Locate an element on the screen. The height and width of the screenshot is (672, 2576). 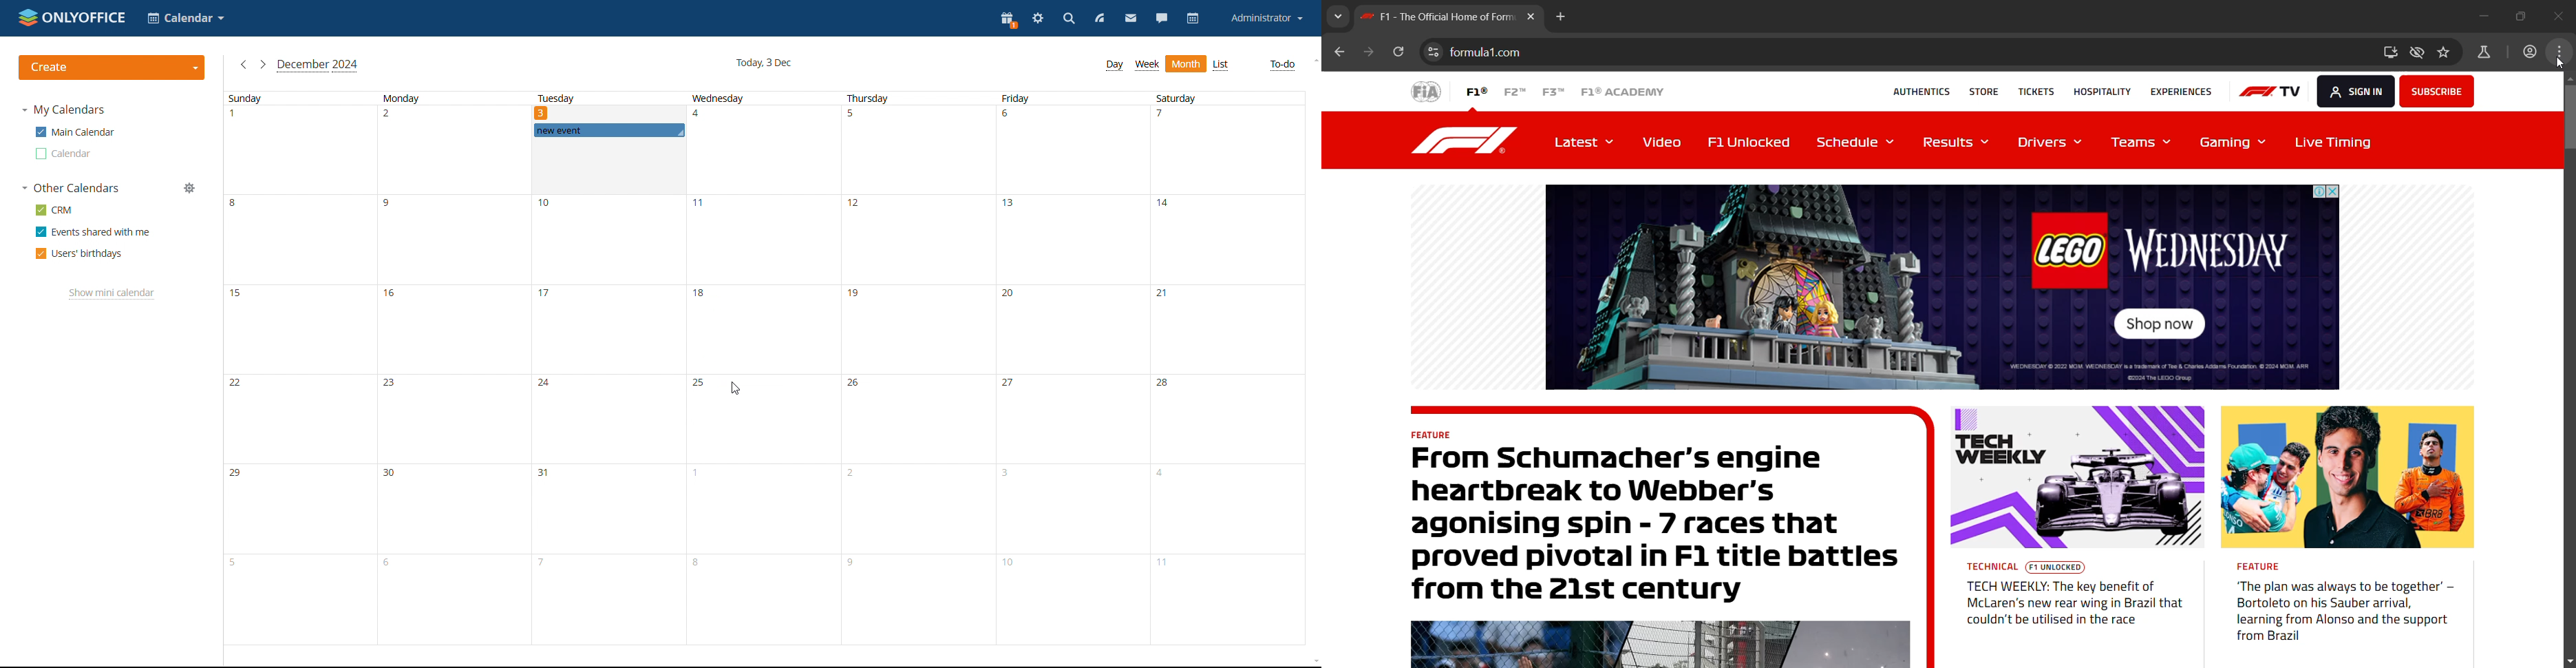
install f1 app is located at coordinates (2384, 52).